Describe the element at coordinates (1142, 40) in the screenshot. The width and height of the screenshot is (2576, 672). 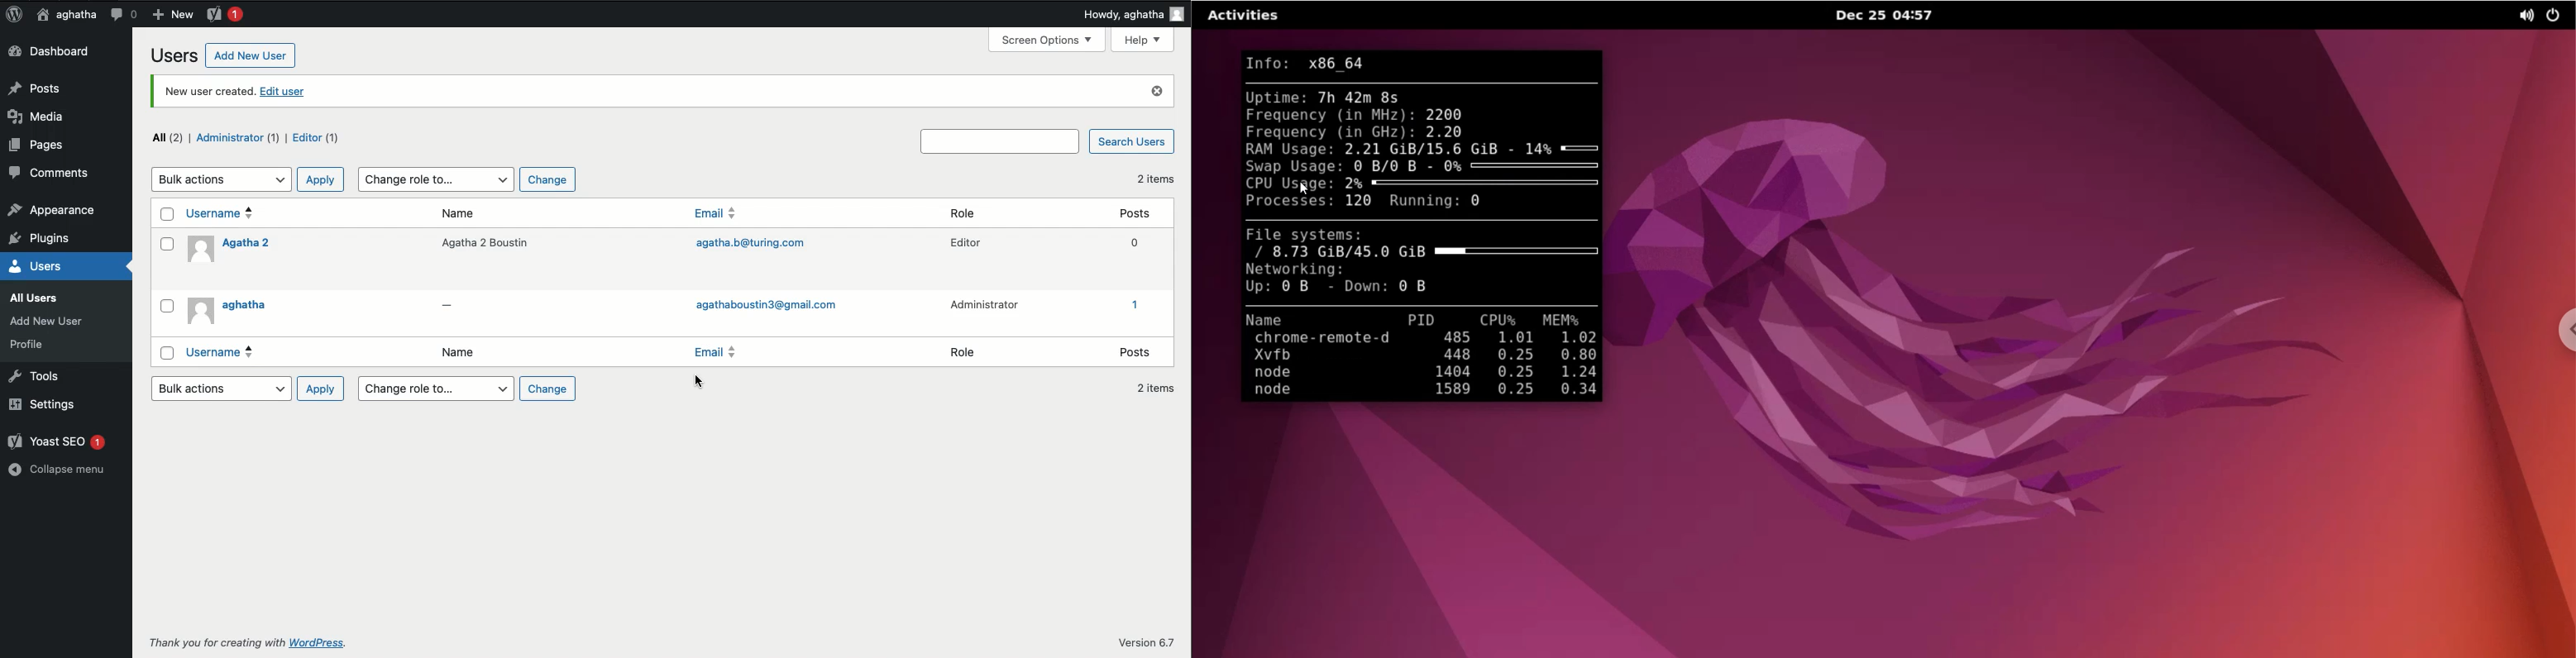
I see `Help` at that location.